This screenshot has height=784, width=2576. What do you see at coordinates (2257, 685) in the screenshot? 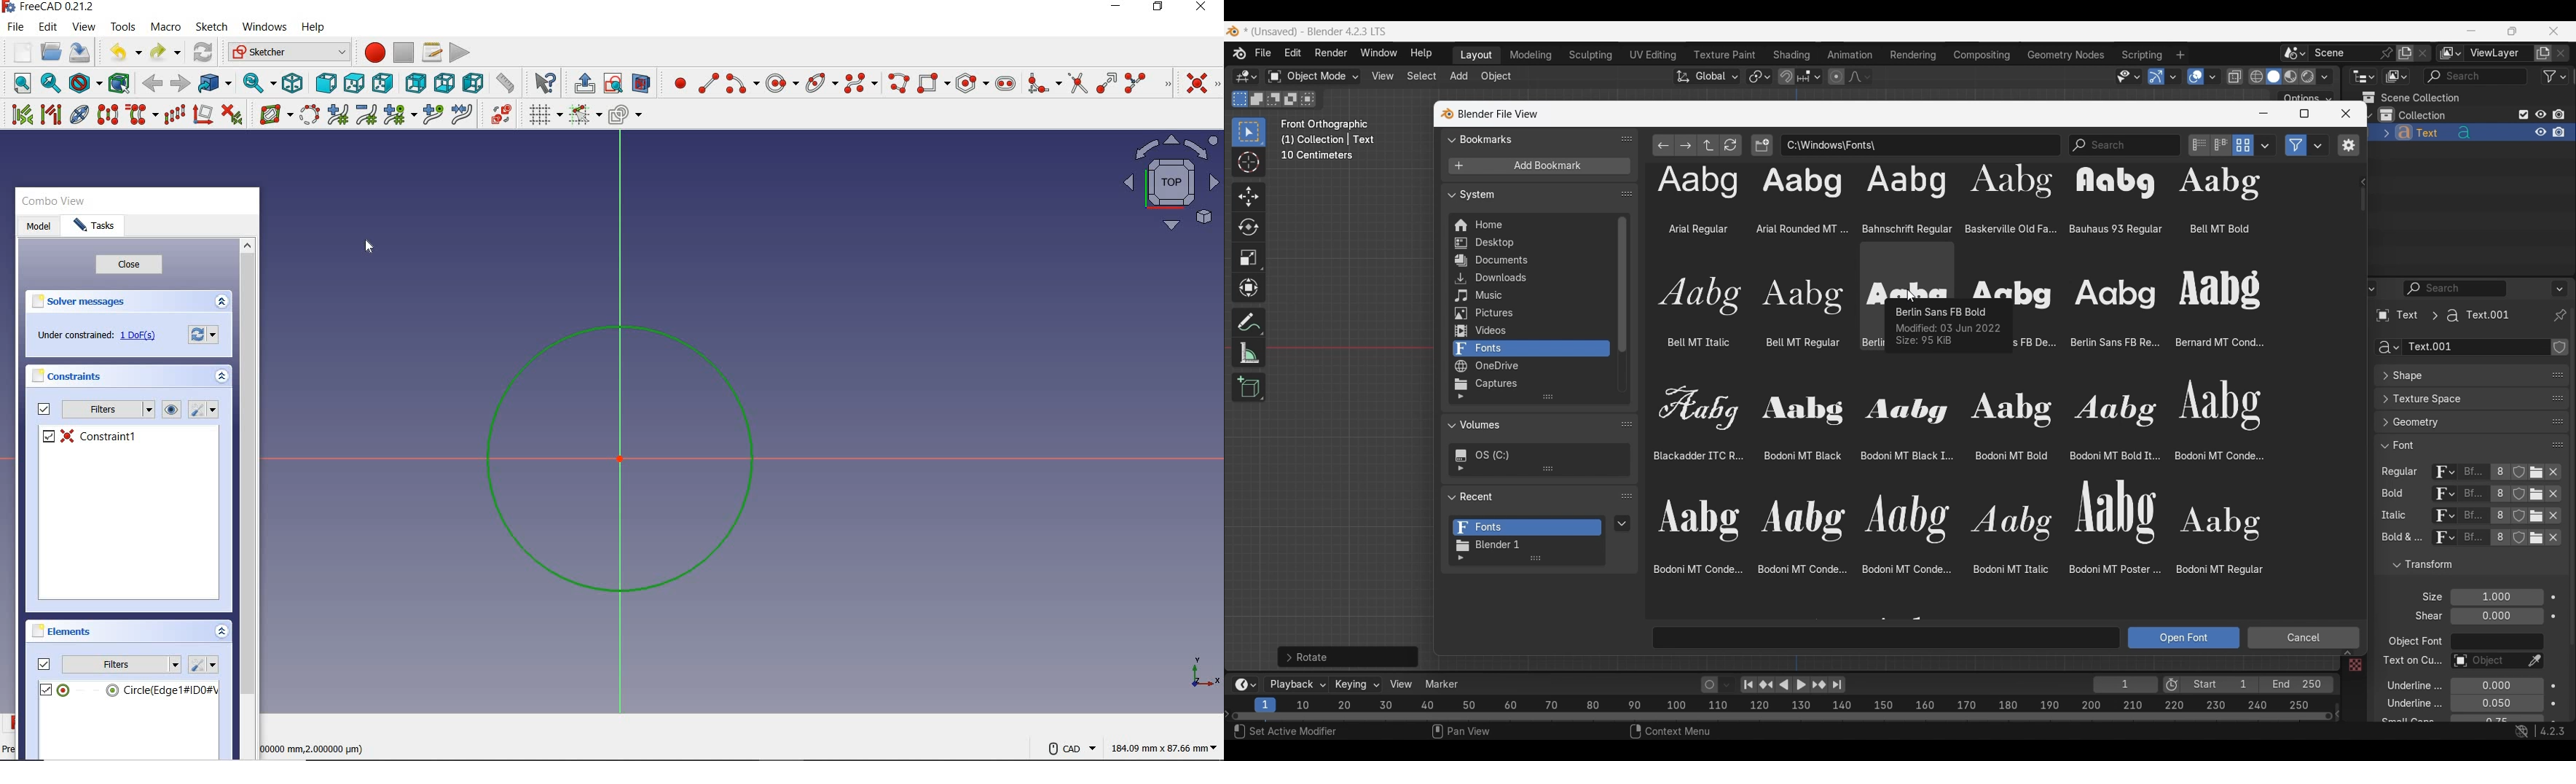
I see `Final frame of the playback rendering range` at bounding box center [2257, 685].